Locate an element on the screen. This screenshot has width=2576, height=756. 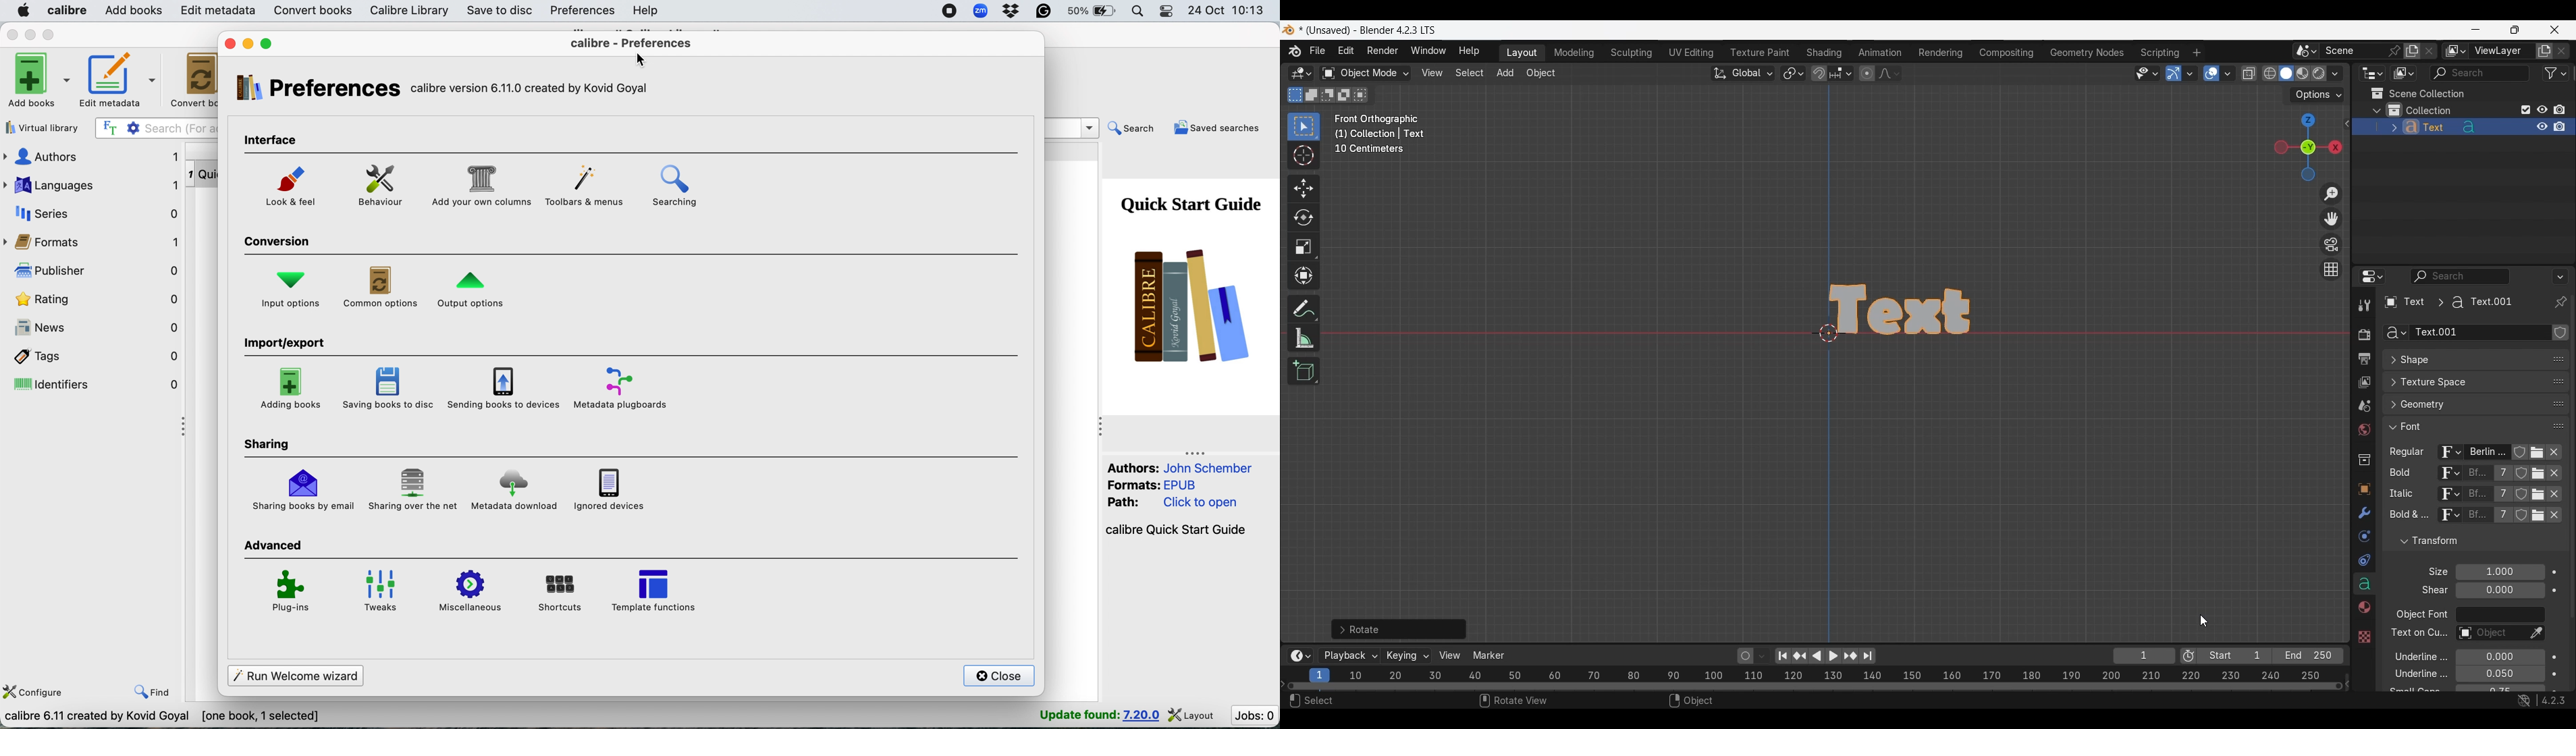
Fake user for respe is located at coordinates (2521, 455).